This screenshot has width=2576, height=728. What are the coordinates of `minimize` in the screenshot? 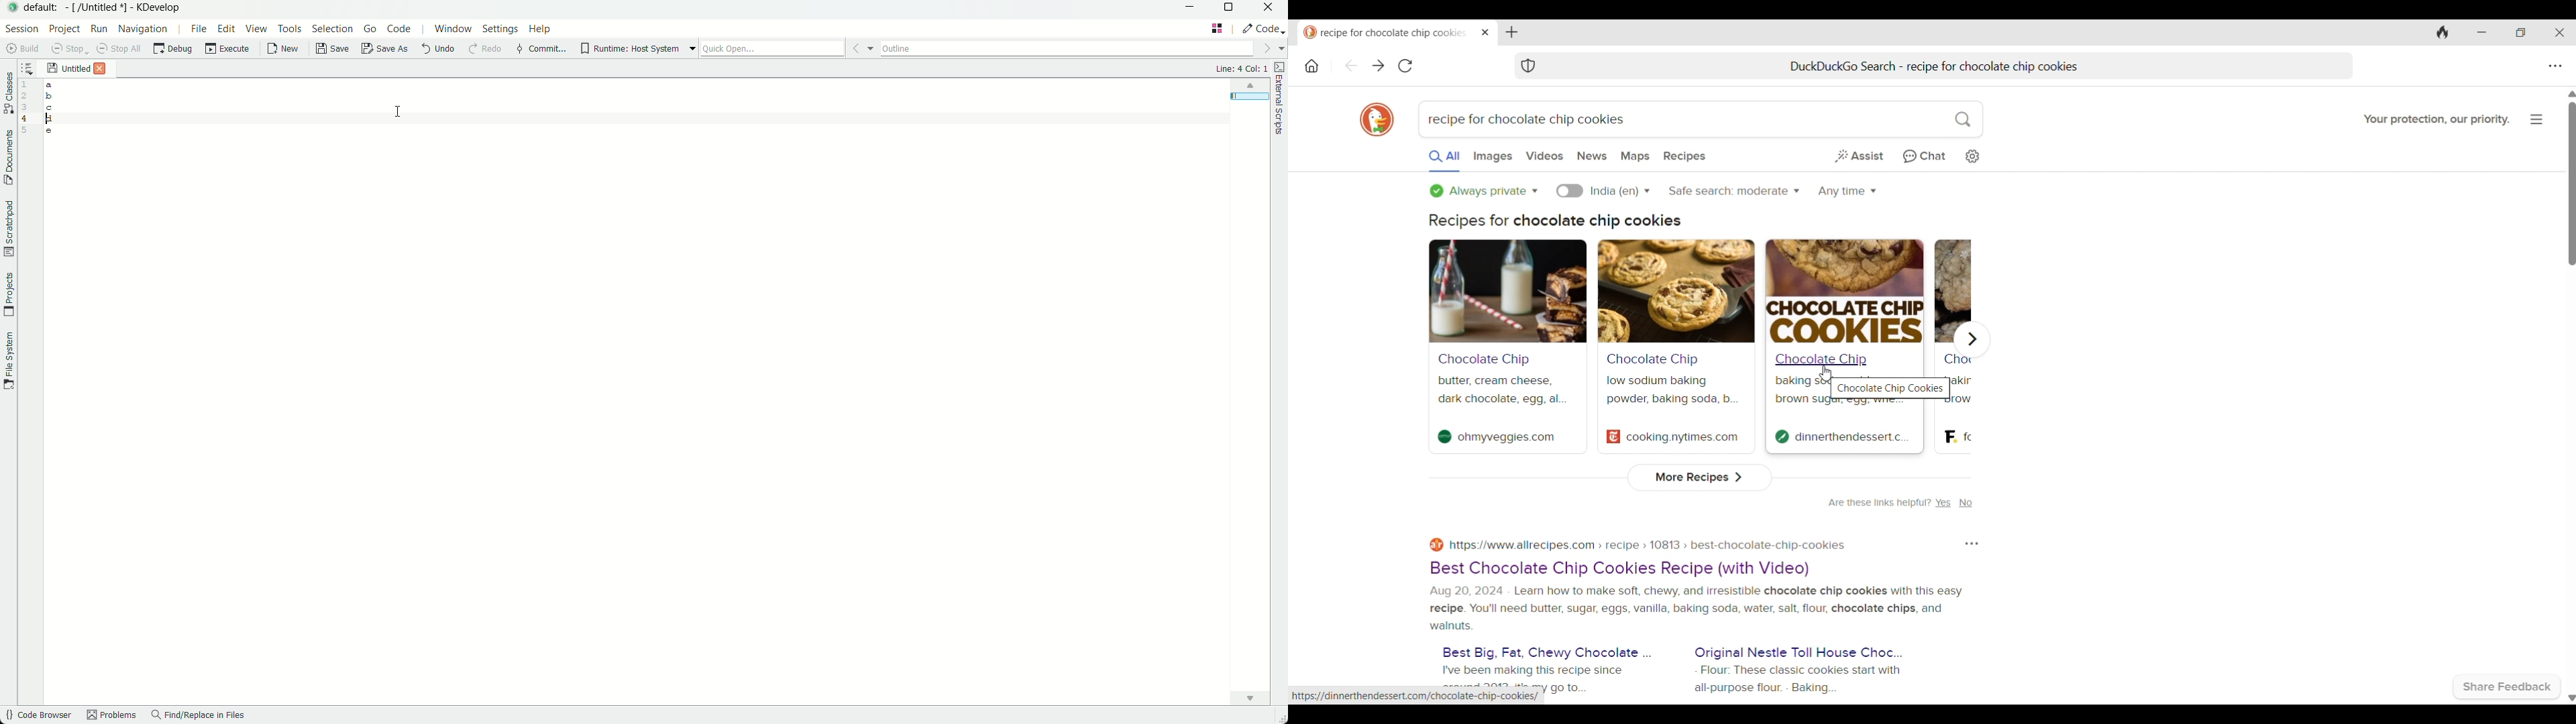 It's located at (1190, 9).